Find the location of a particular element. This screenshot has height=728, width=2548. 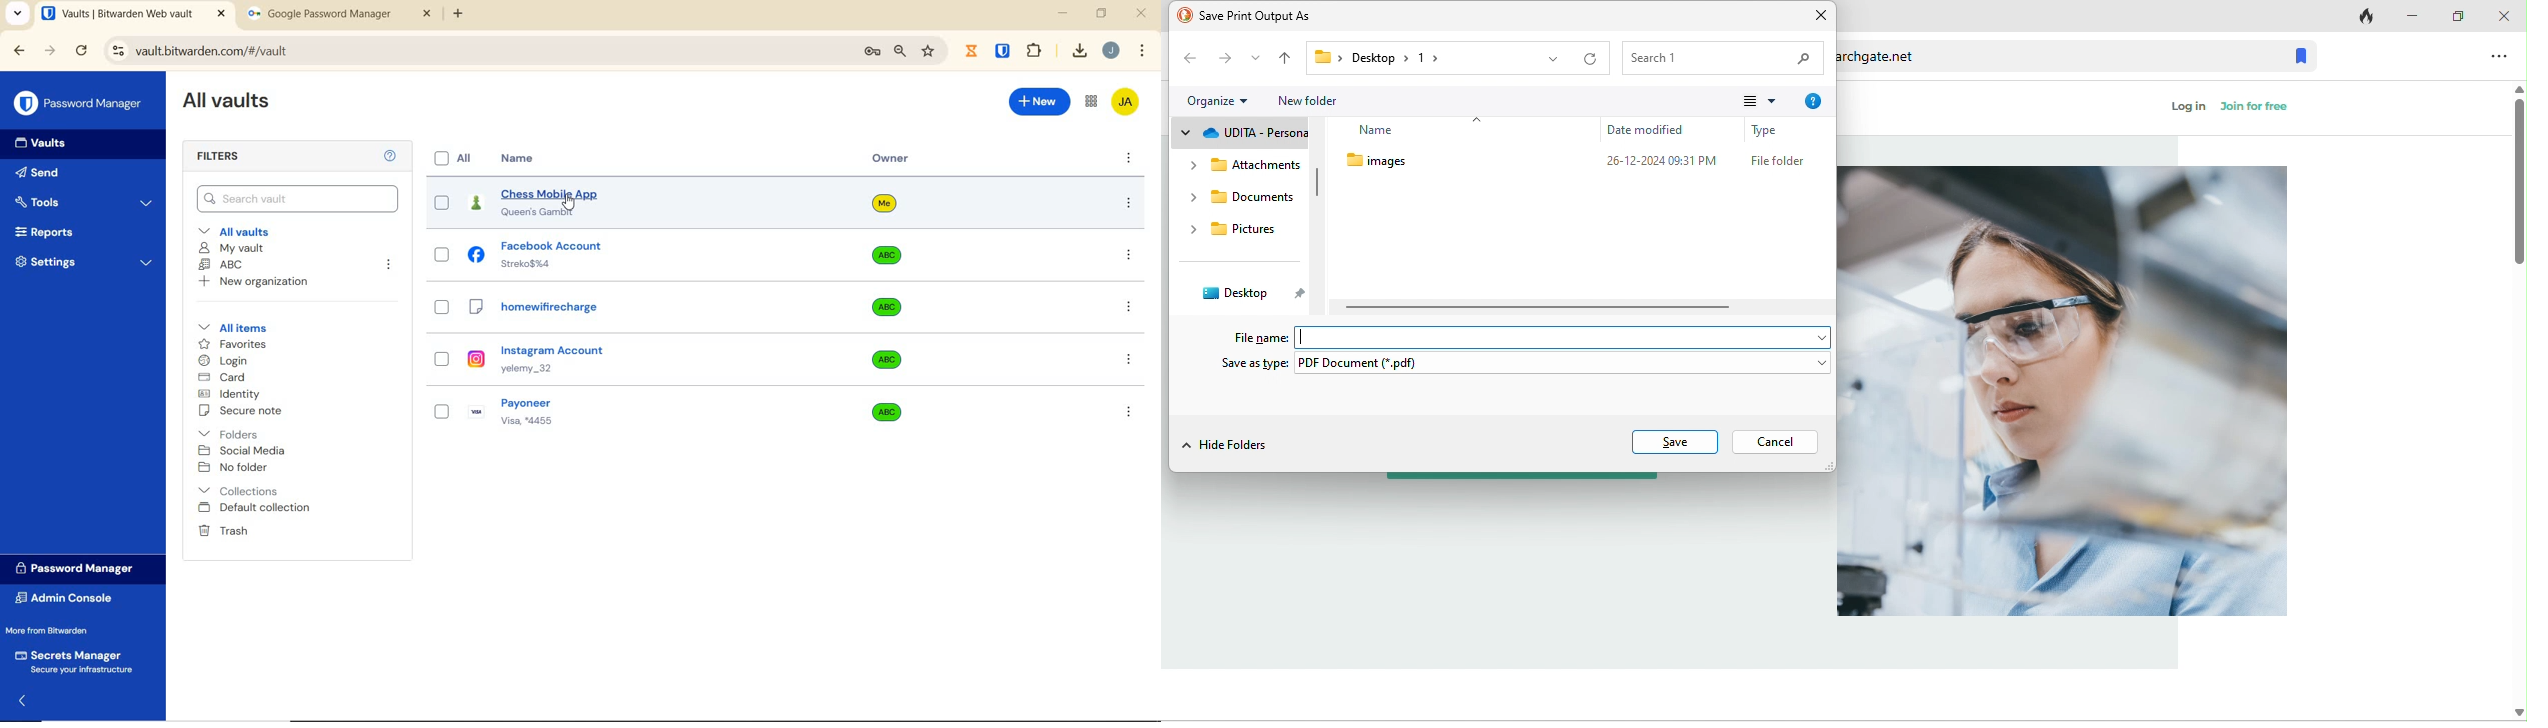

Password Manager is located at coordinates (81, 104).